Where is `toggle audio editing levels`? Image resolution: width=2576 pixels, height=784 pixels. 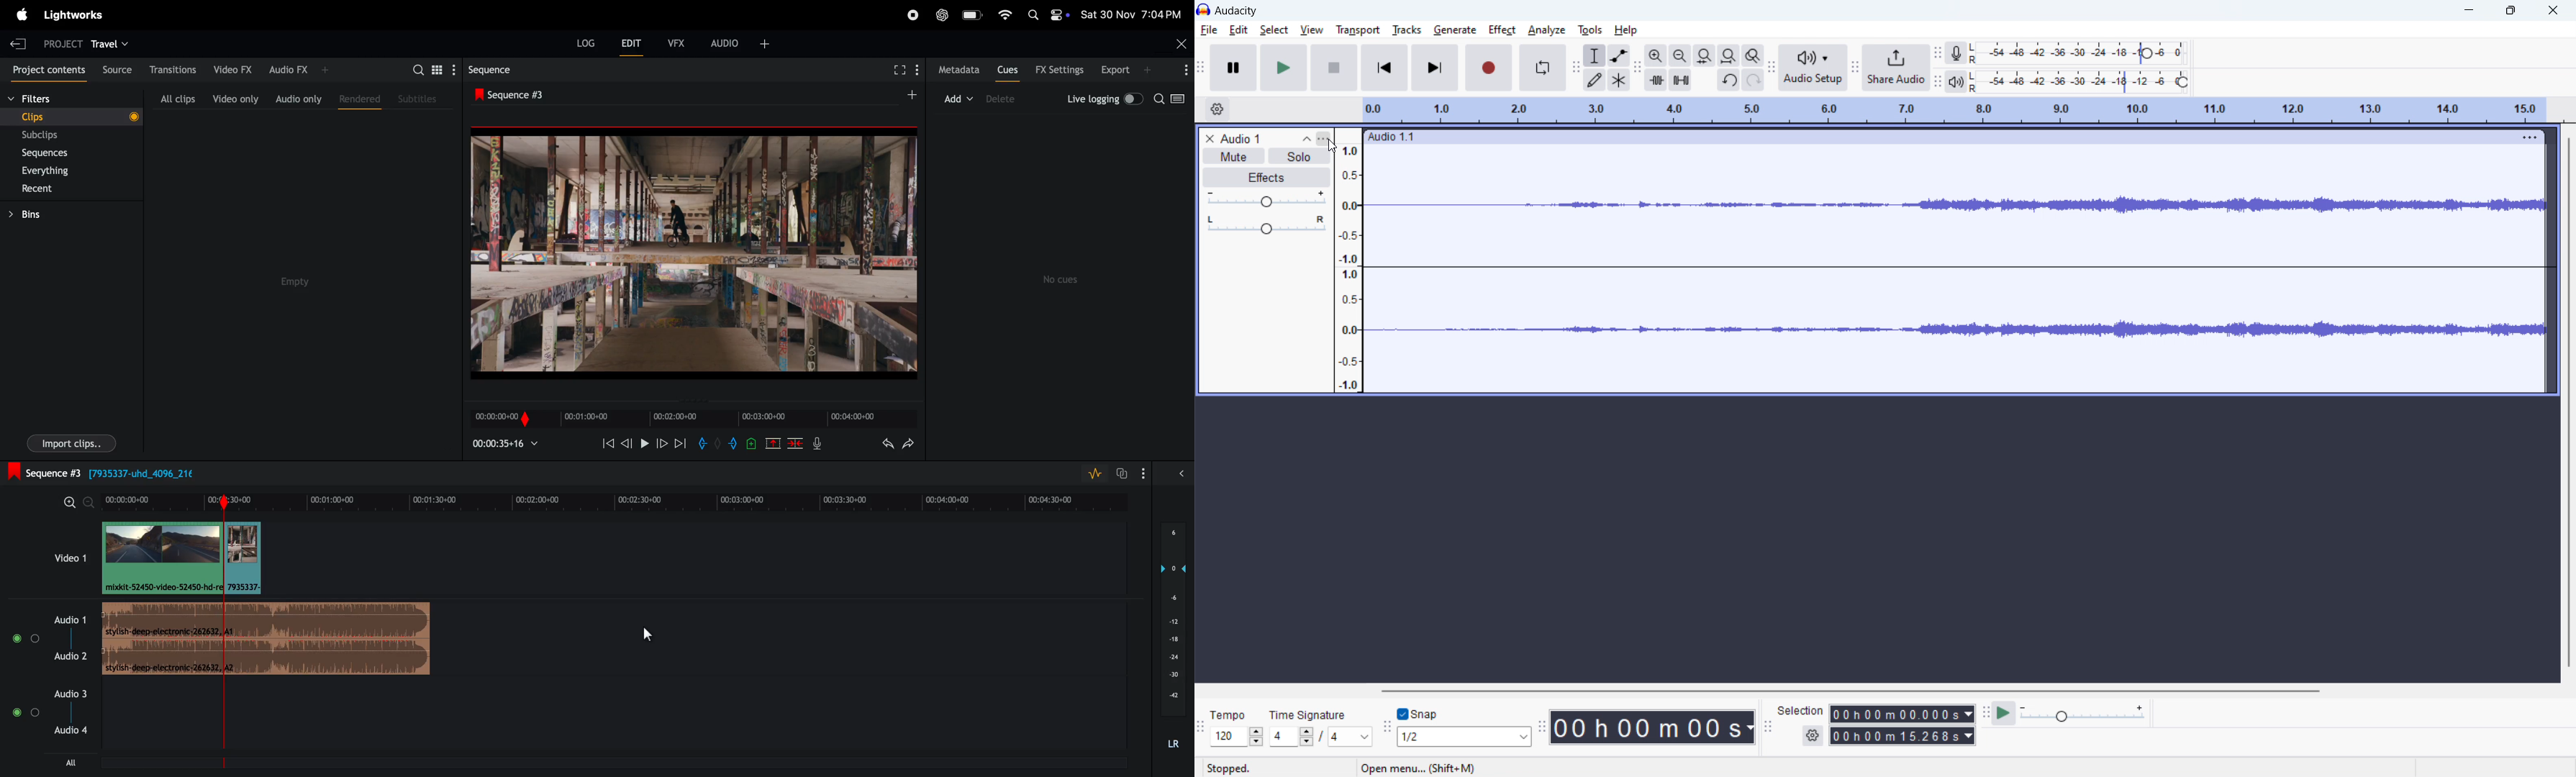 toggle audio editing levels is located at coordinates (1092, 474).